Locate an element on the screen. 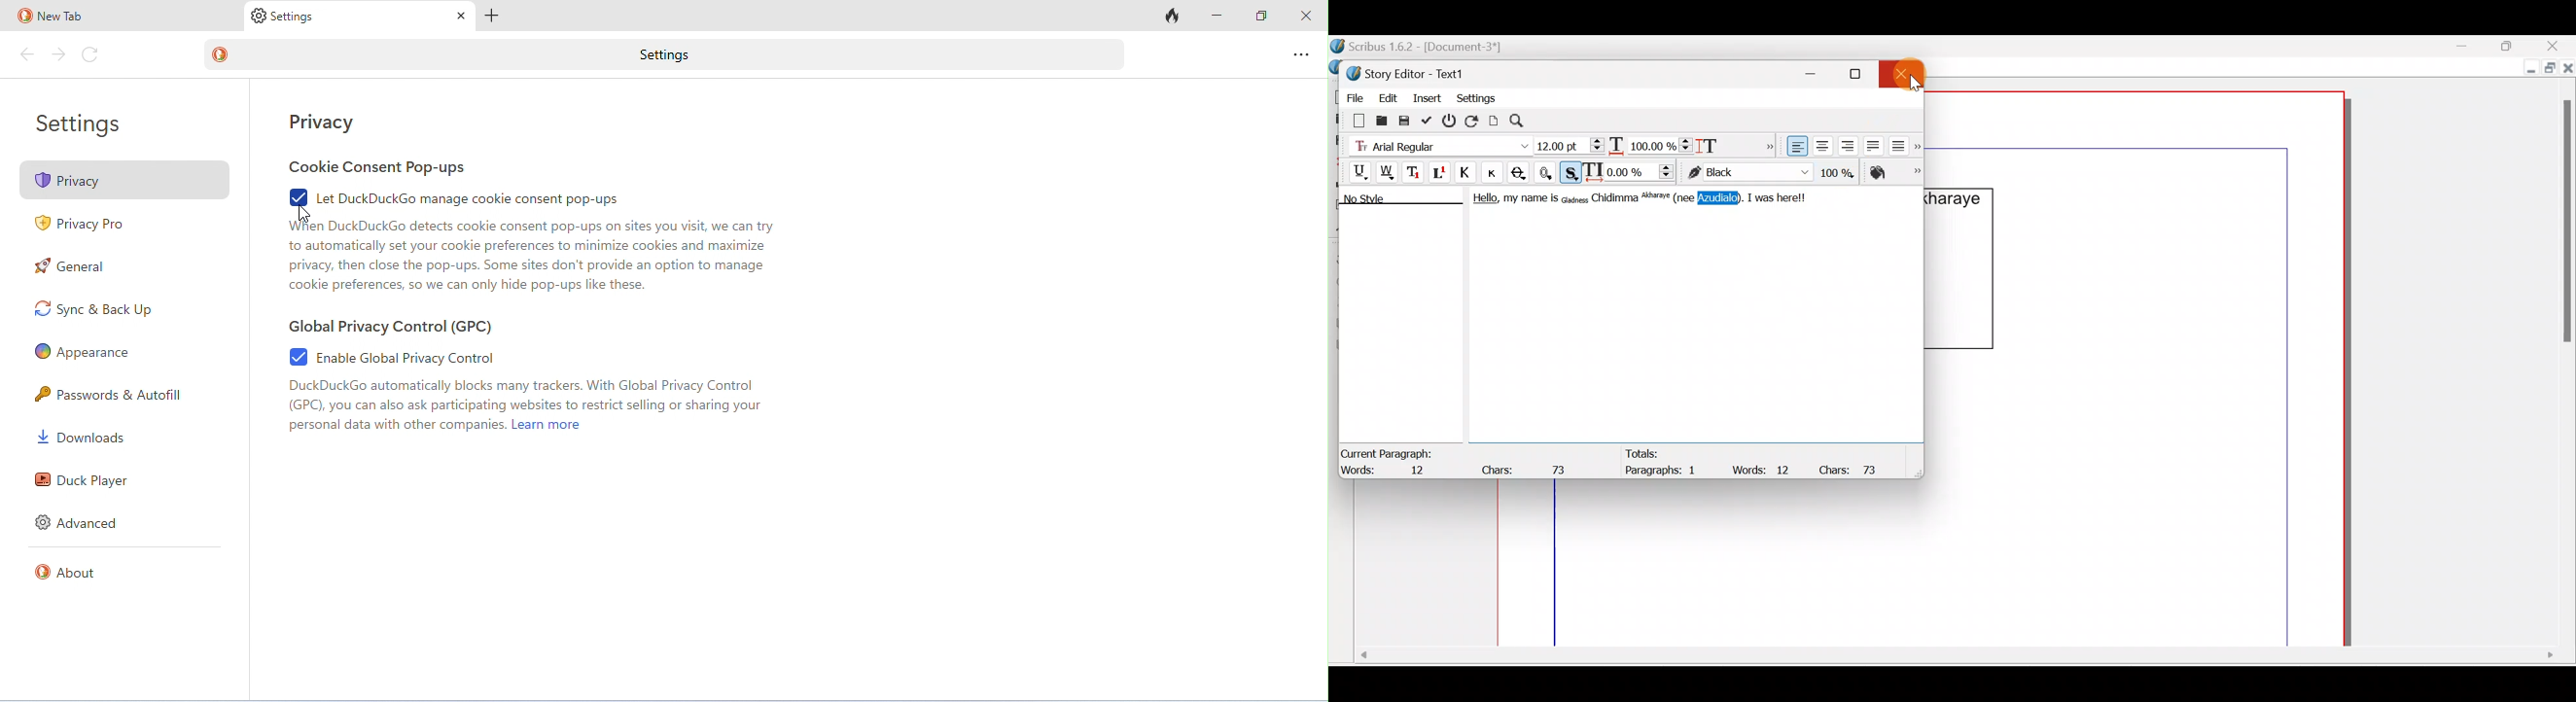  add new tab is located at coordinates (492, 17).